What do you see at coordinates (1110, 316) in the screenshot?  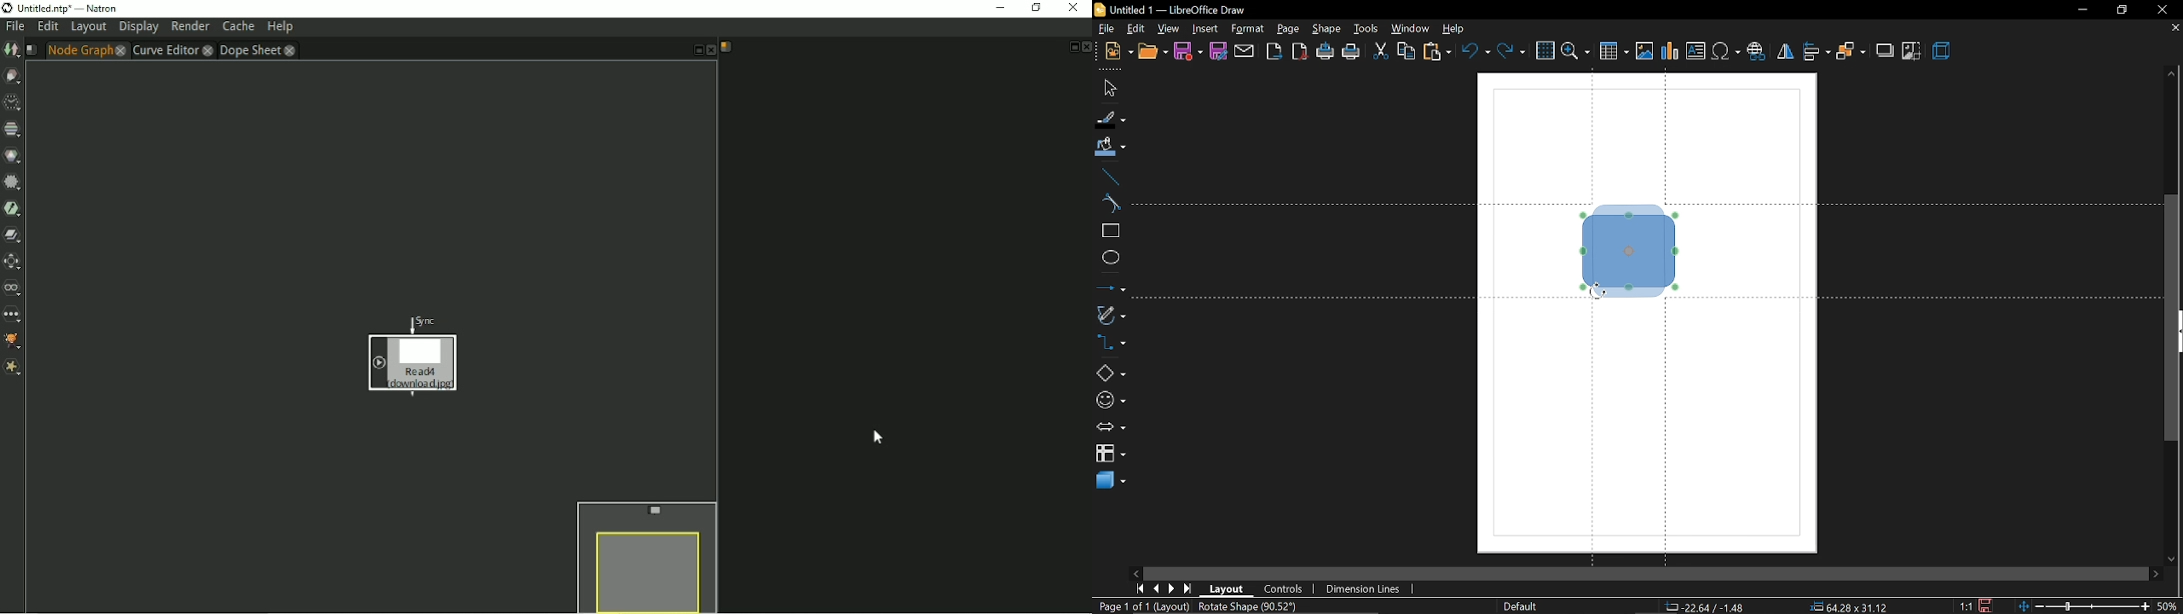 I see `curves and polygons` at bounding box center [1110, 316].